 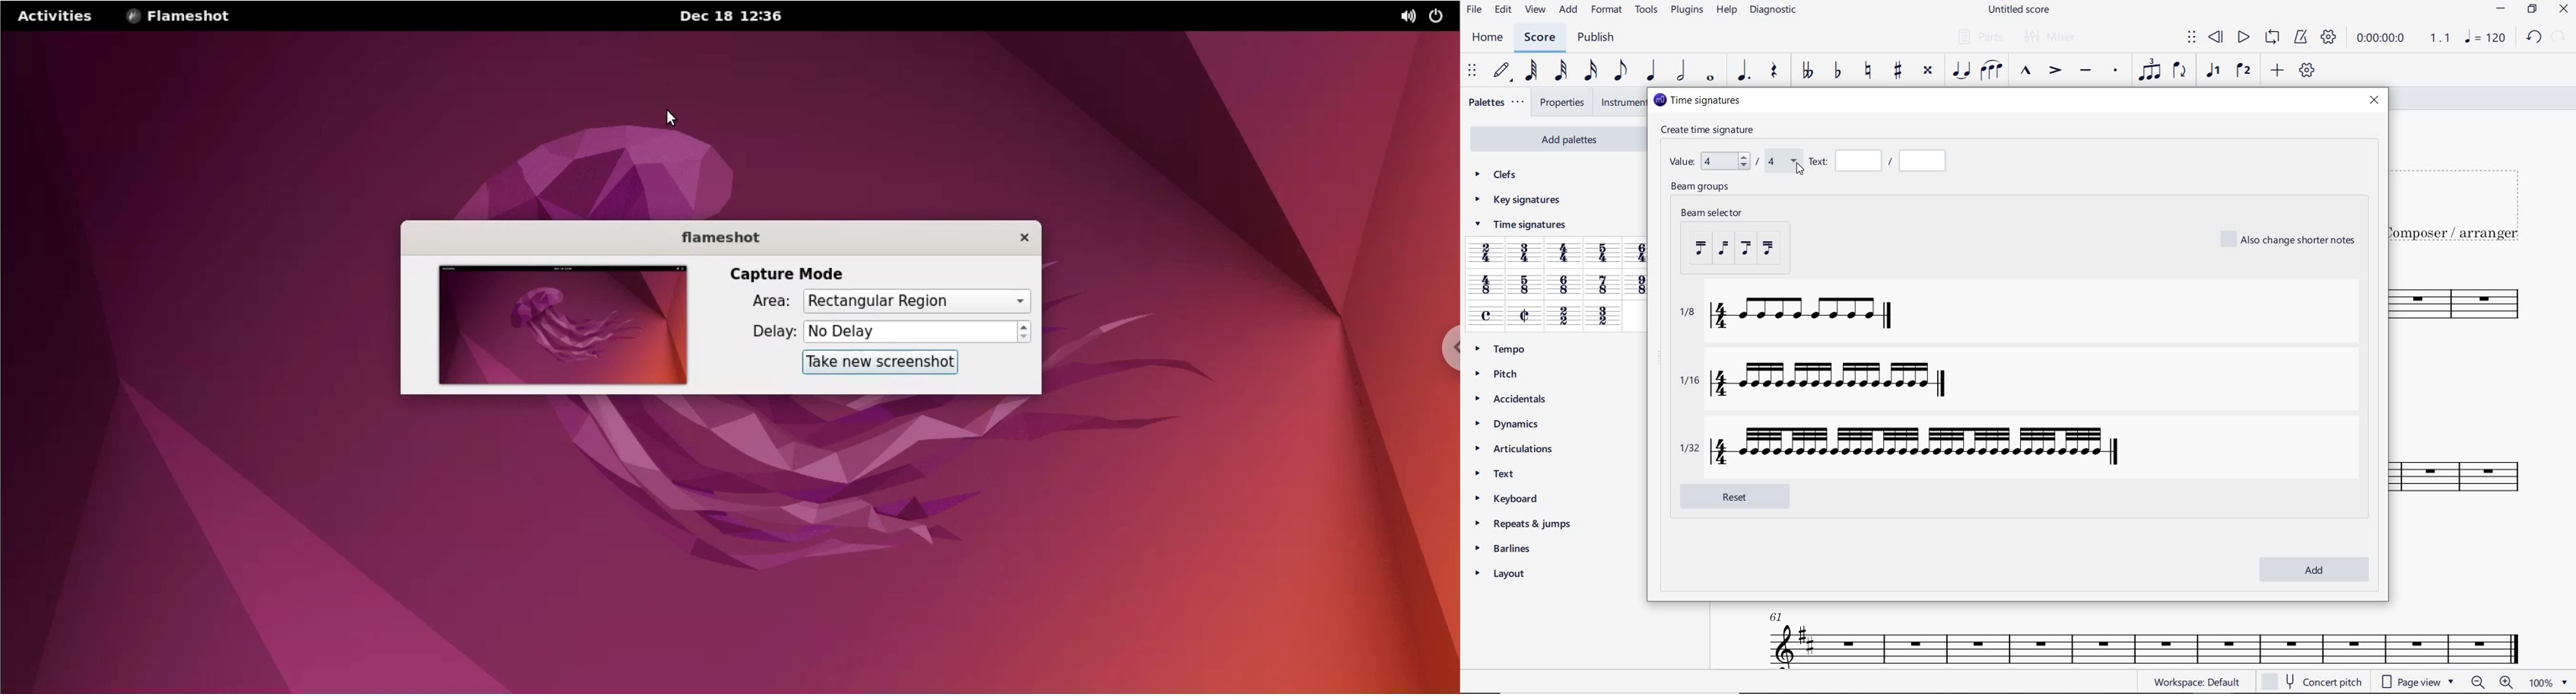 What do you see at coordinates (1991, 70) in the screenshot?
I see `SLUR` at bounding box center [1991, 70].